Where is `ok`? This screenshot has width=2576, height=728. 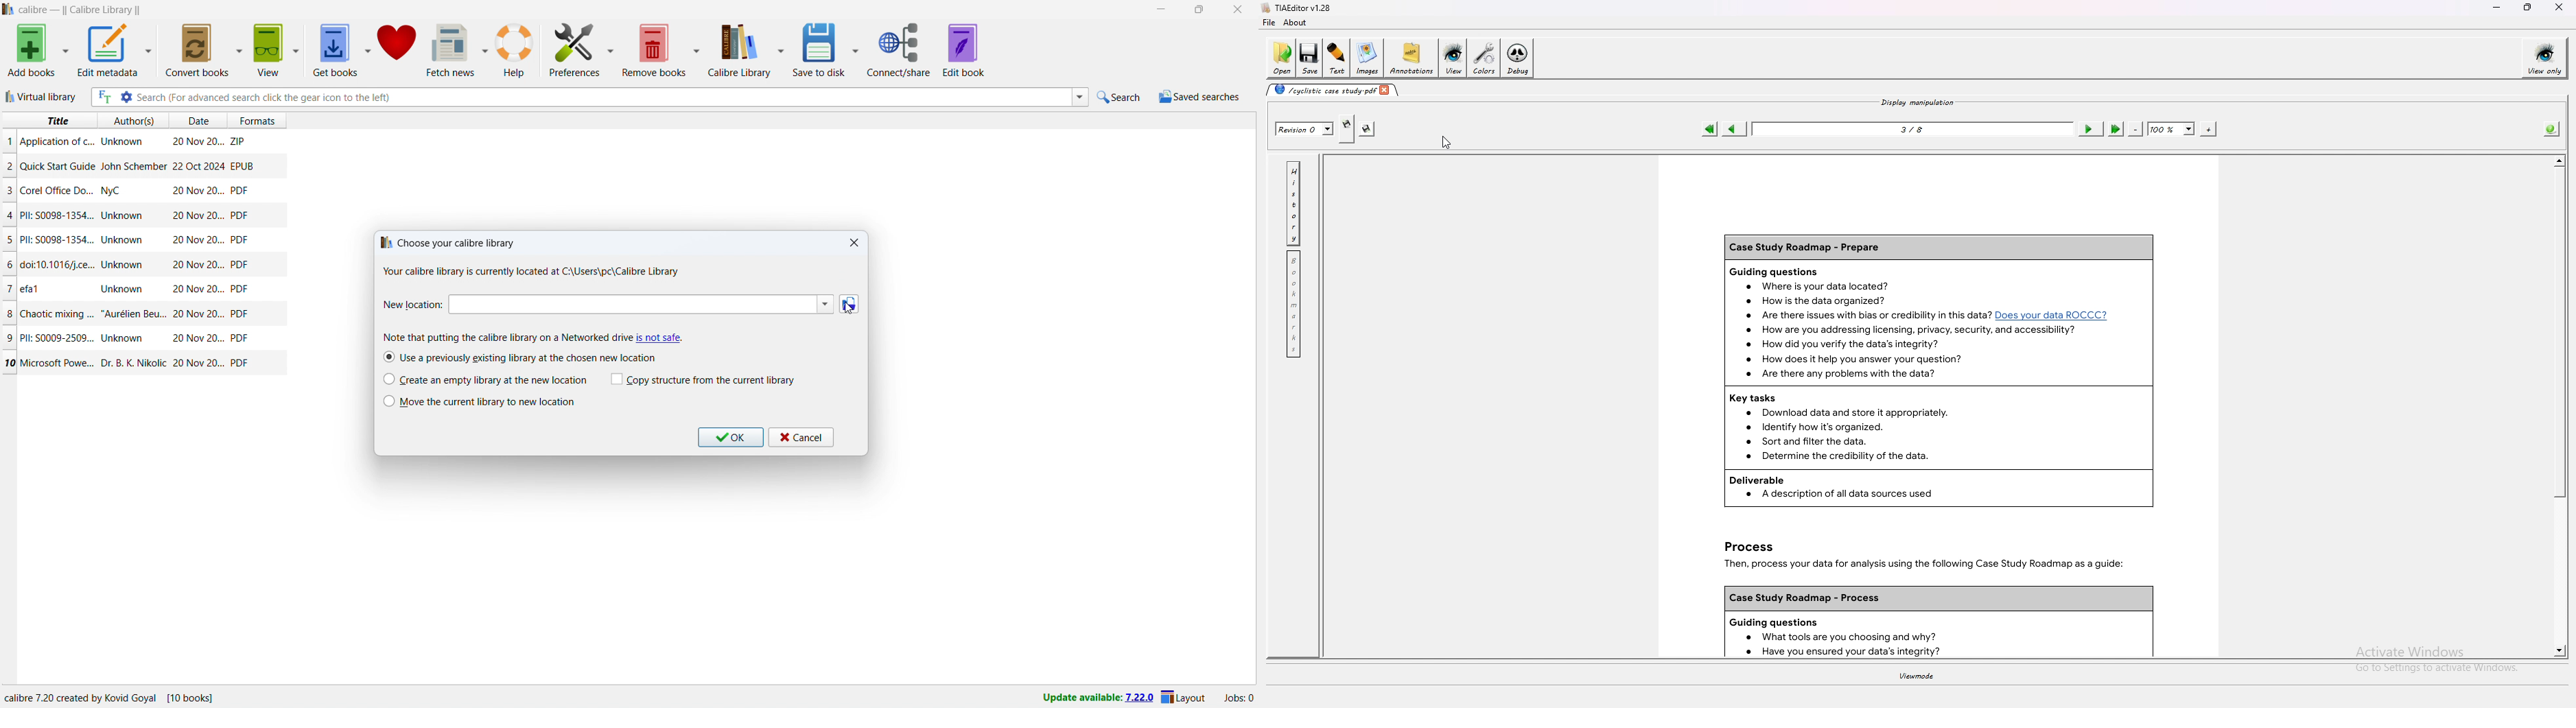 ok is located at coordinates (730, 437).